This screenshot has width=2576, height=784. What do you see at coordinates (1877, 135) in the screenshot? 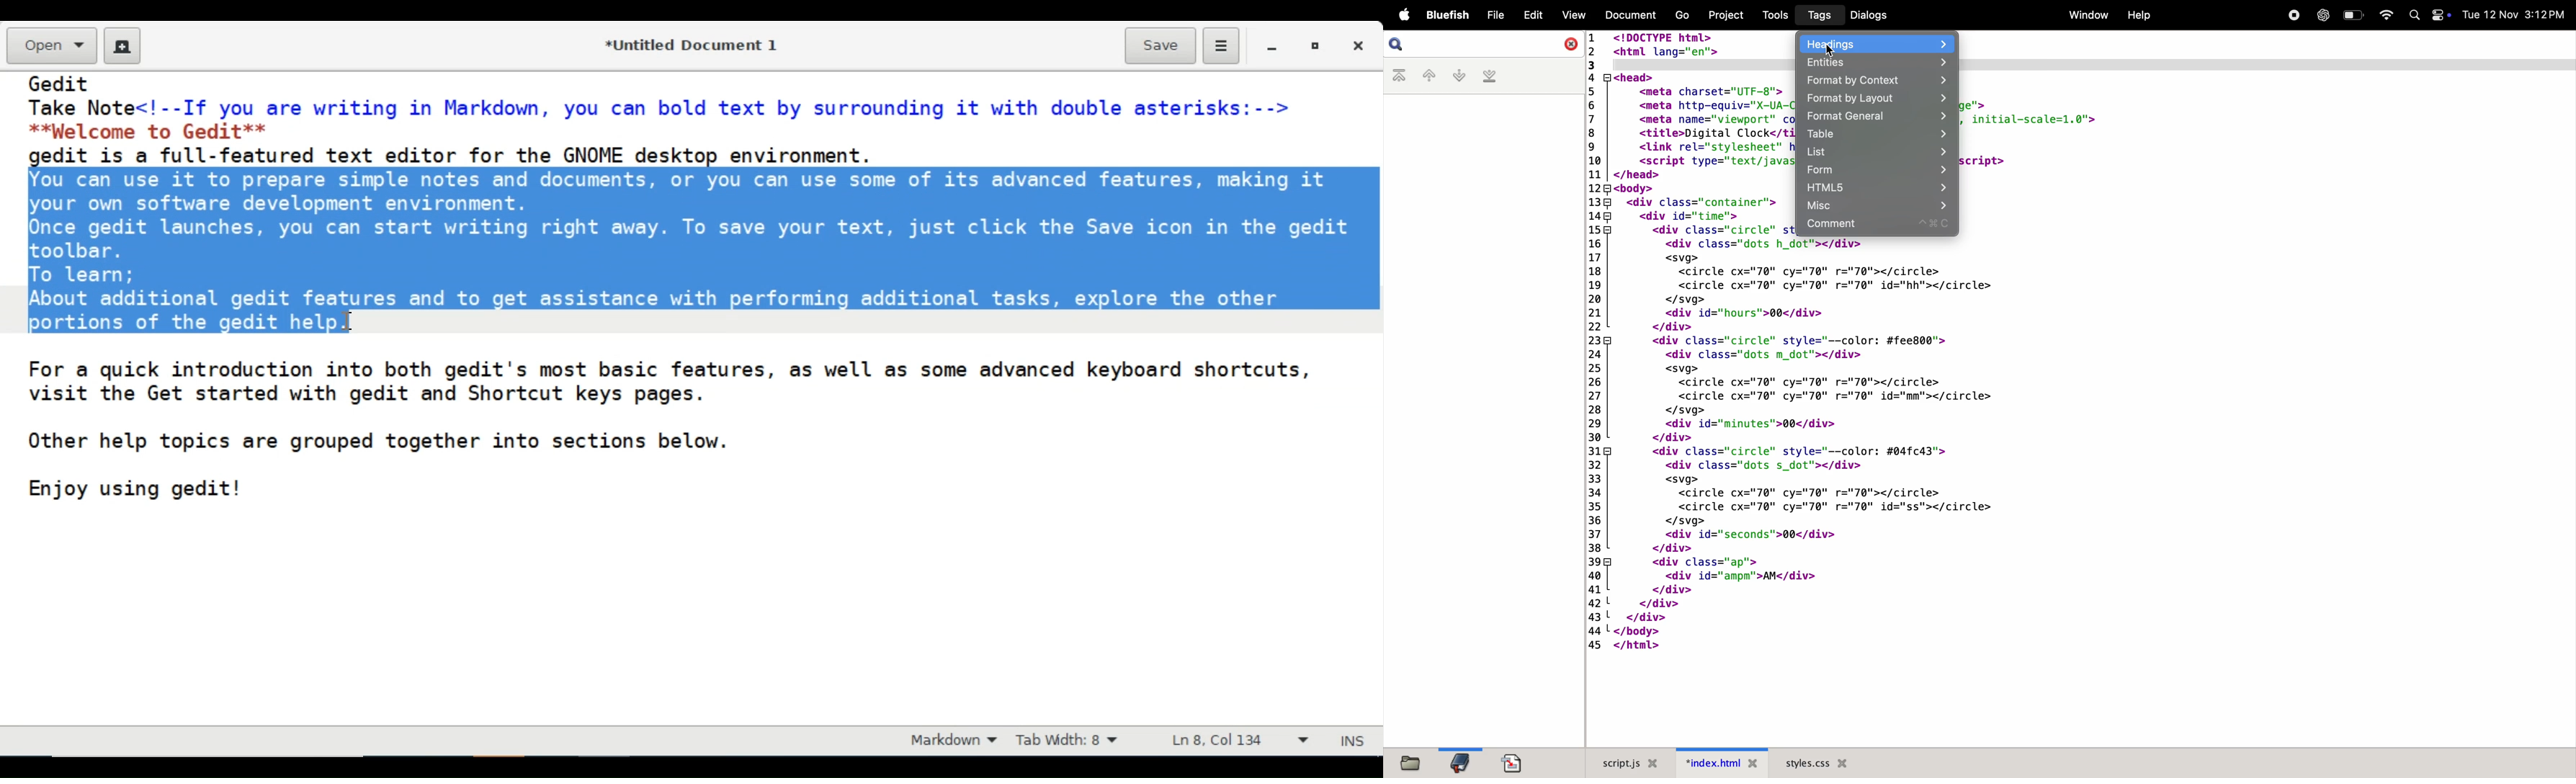
I see `table` at bounding box center [1877, 135].